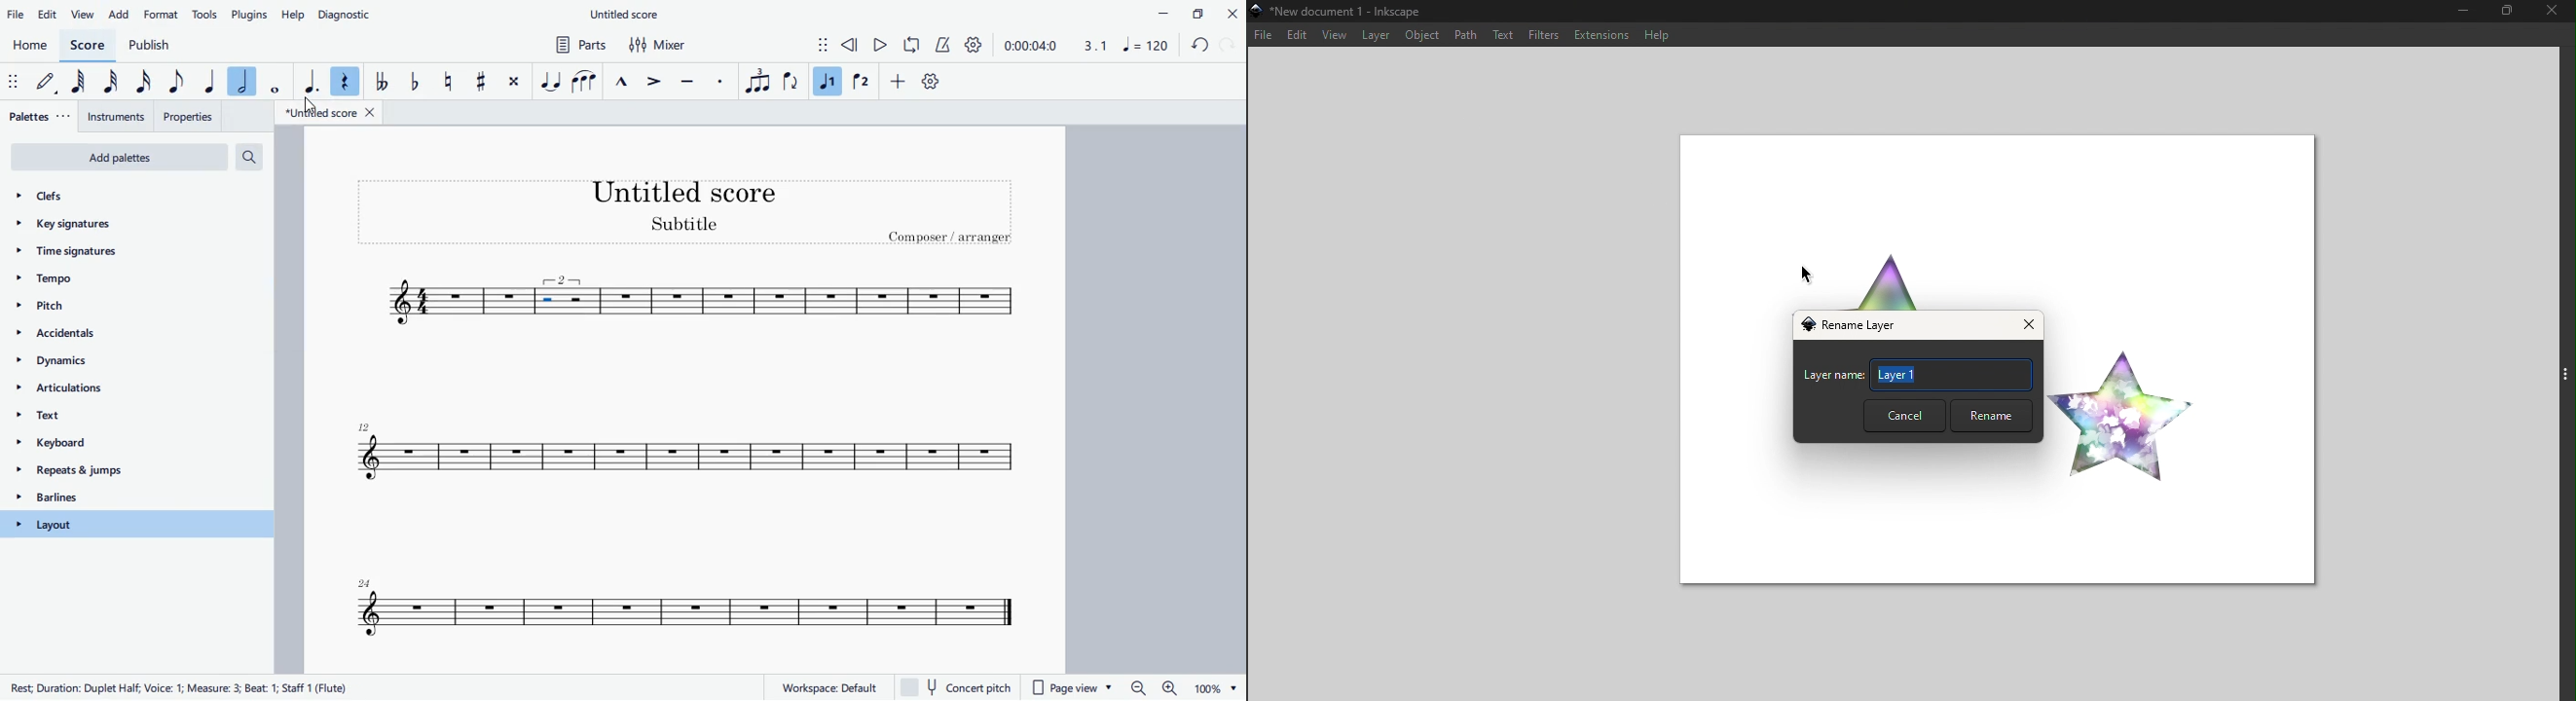  Describe the element at coordinates (2513, 14) in the screenshot. I see `maximize` at that location.